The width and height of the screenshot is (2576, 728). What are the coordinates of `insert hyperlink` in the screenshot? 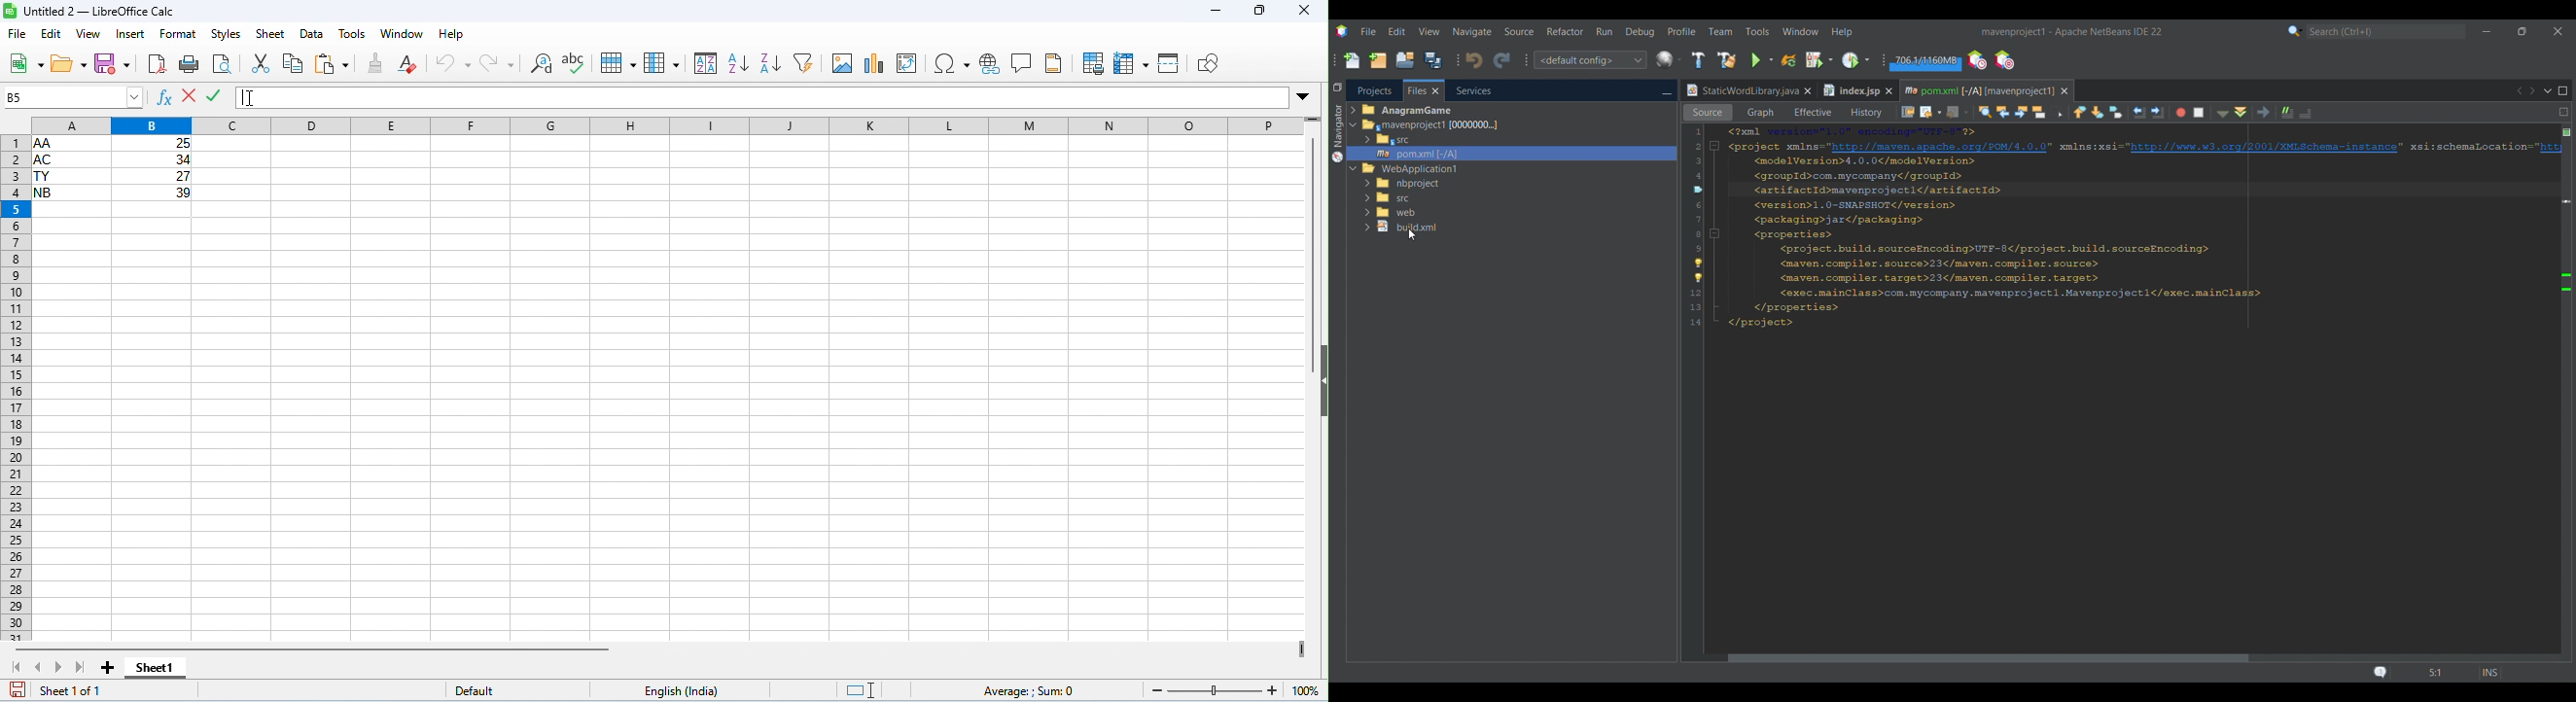 It's located at (989, 65).